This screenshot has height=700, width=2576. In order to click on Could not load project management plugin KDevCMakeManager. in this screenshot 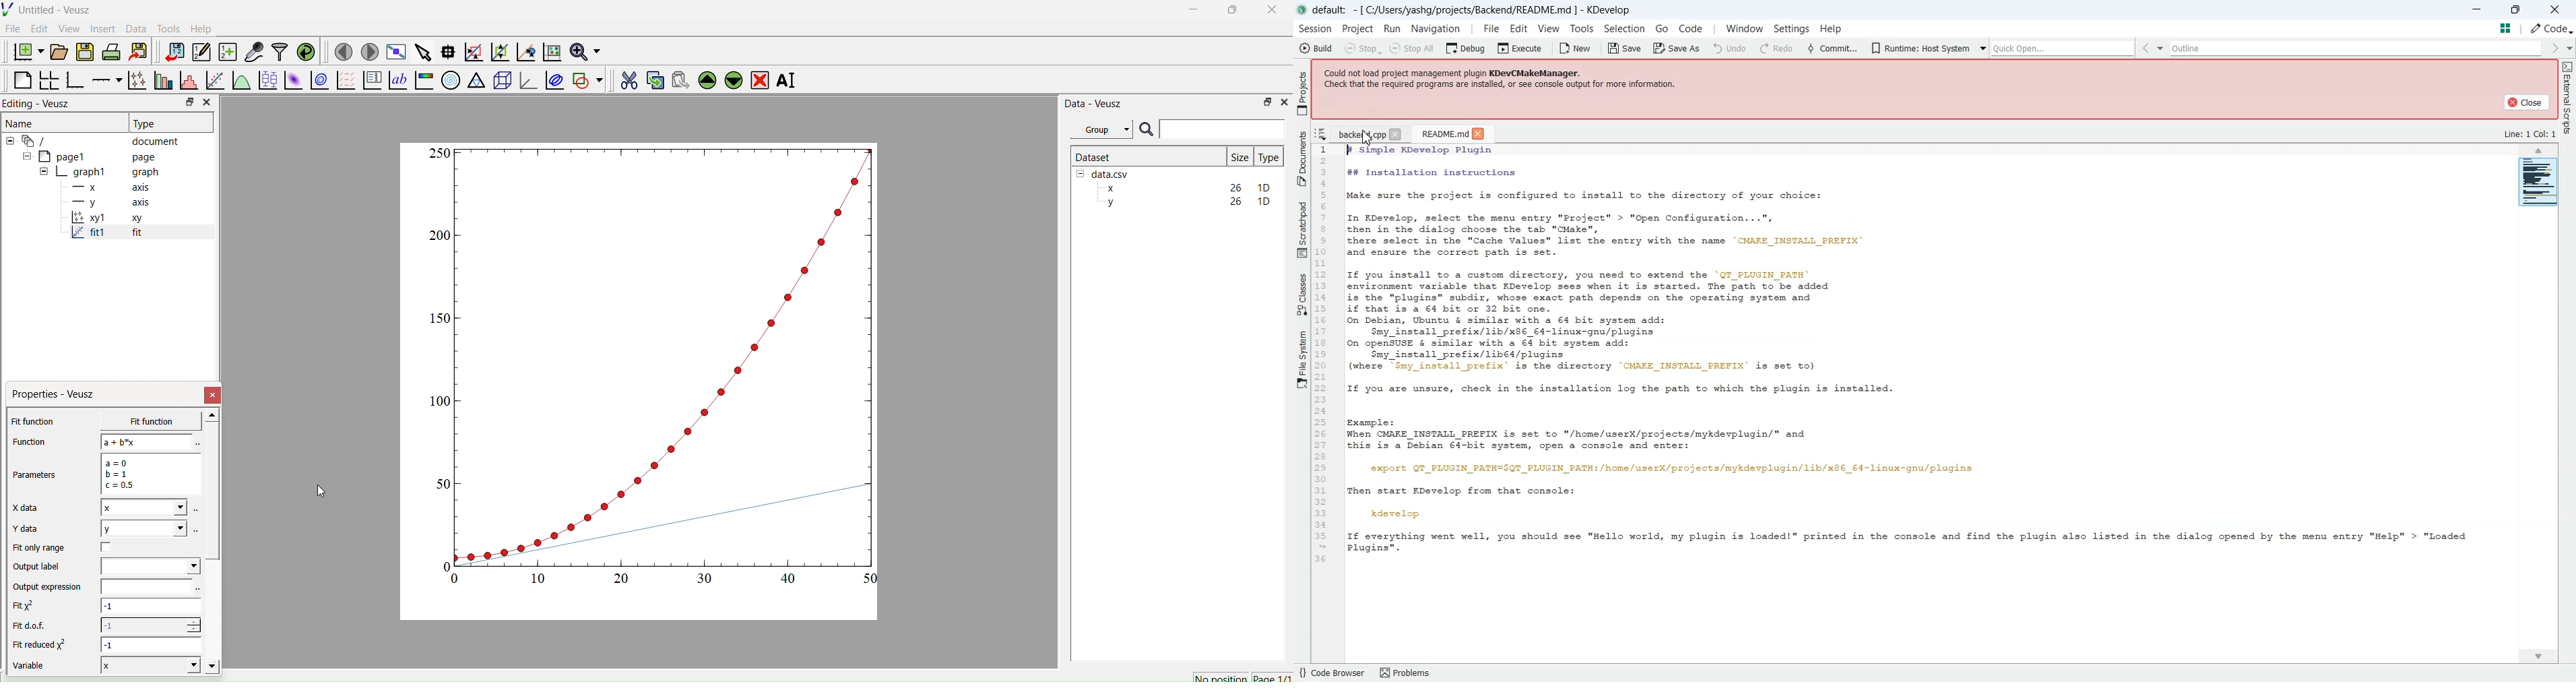, I will do `click(1460, 72)`.